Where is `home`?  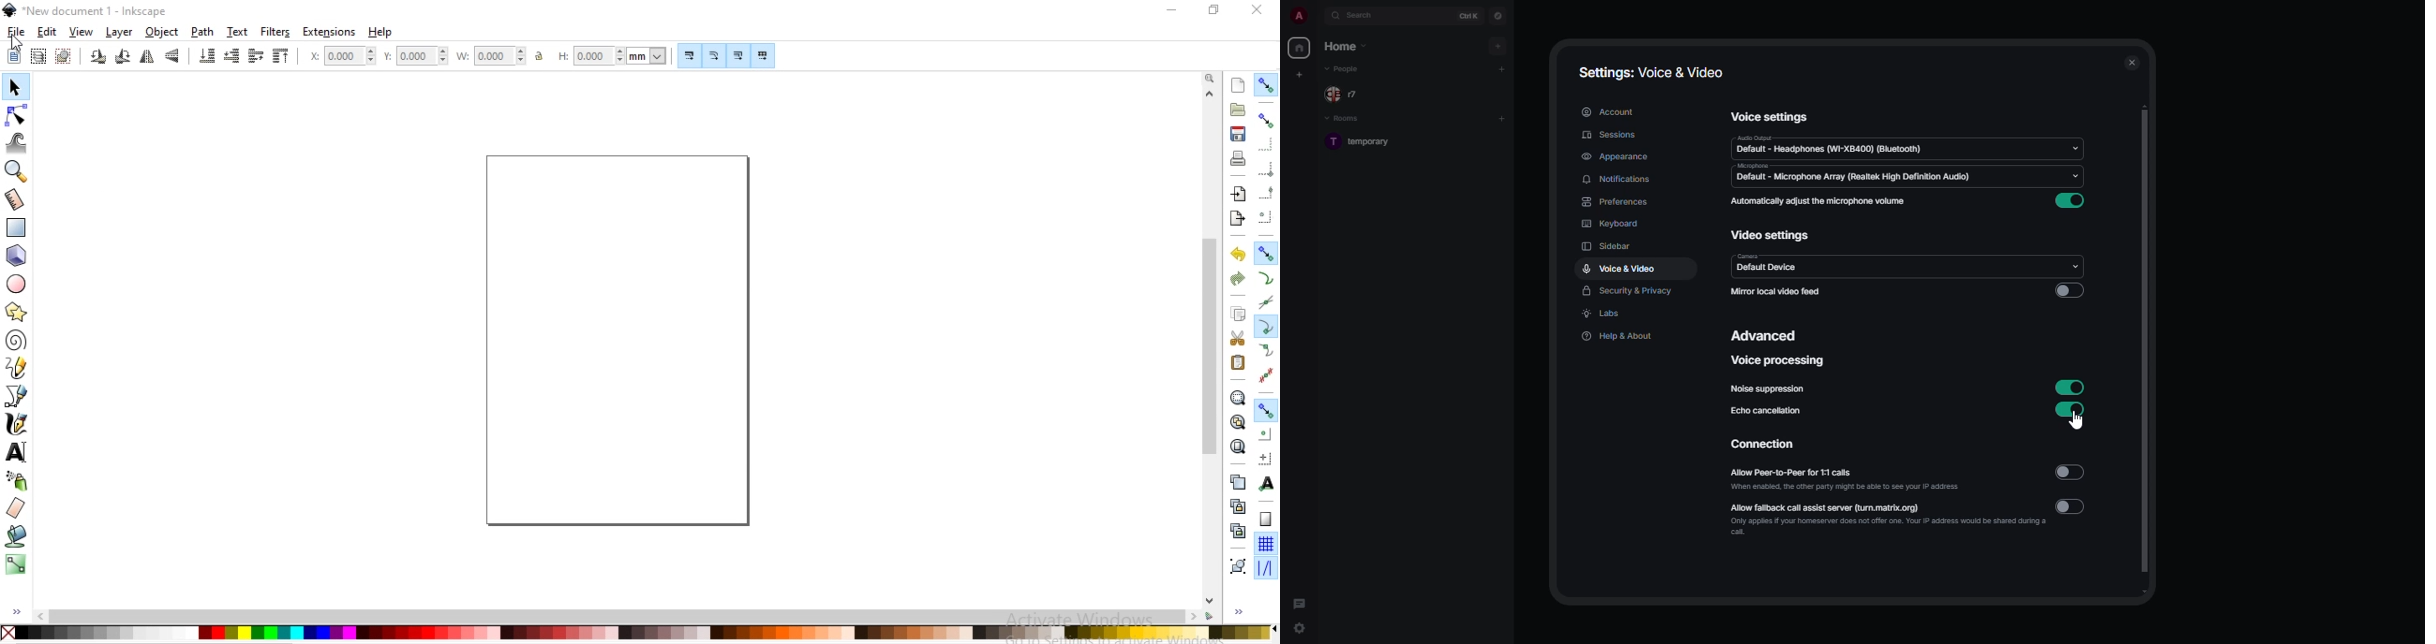
home is located at coordinates (1349, 46).